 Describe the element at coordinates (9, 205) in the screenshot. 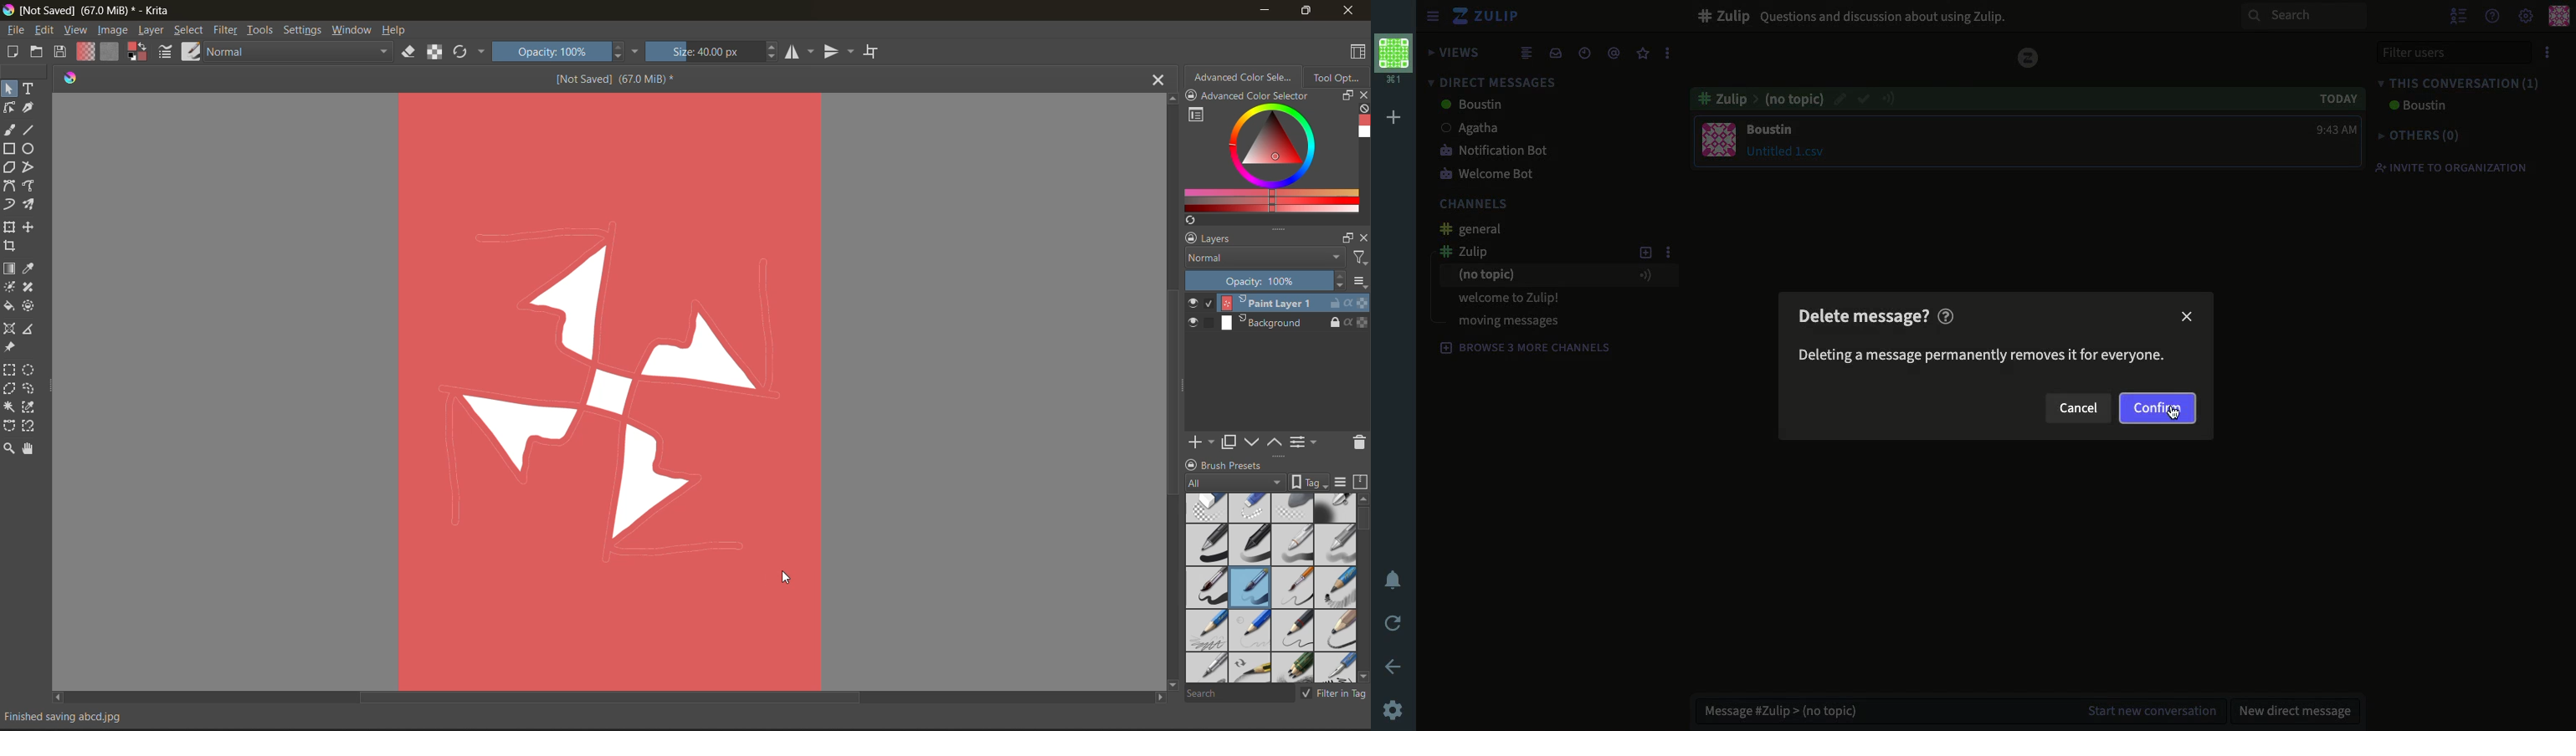

I see `tools` at that location.